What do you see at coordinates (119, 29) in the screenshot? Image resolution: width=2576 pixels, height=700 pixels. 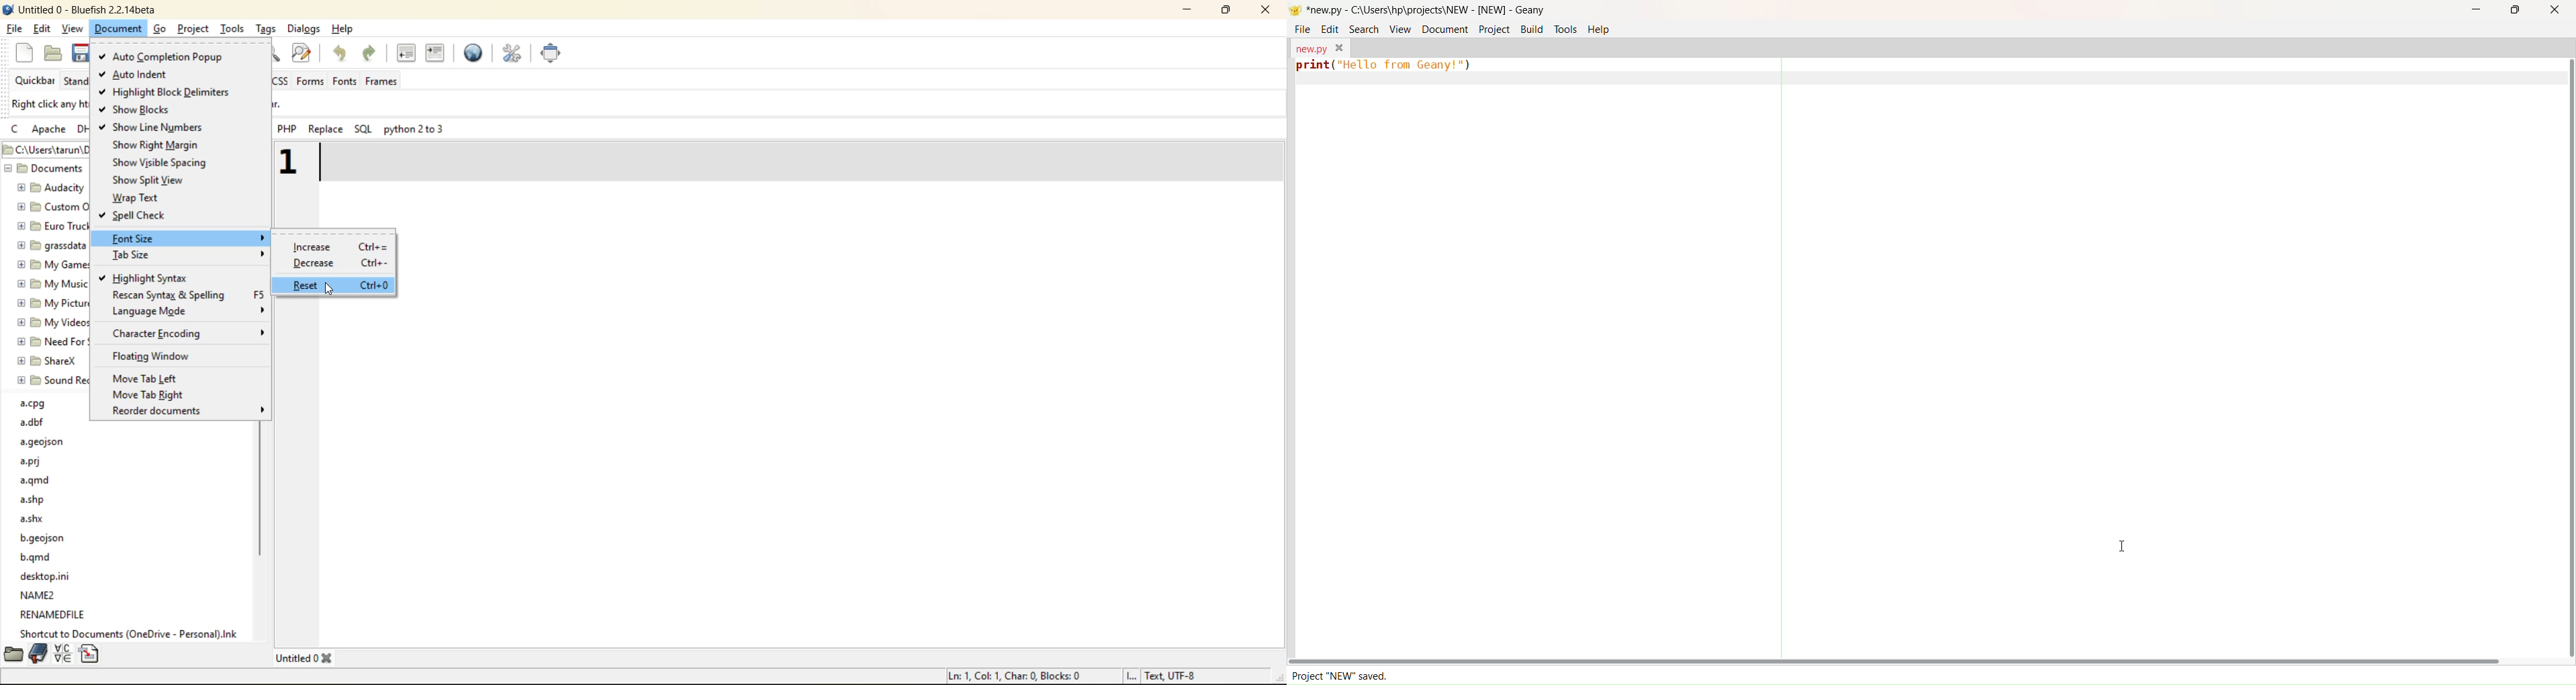 I see `document` at bounding box center [119, 29].